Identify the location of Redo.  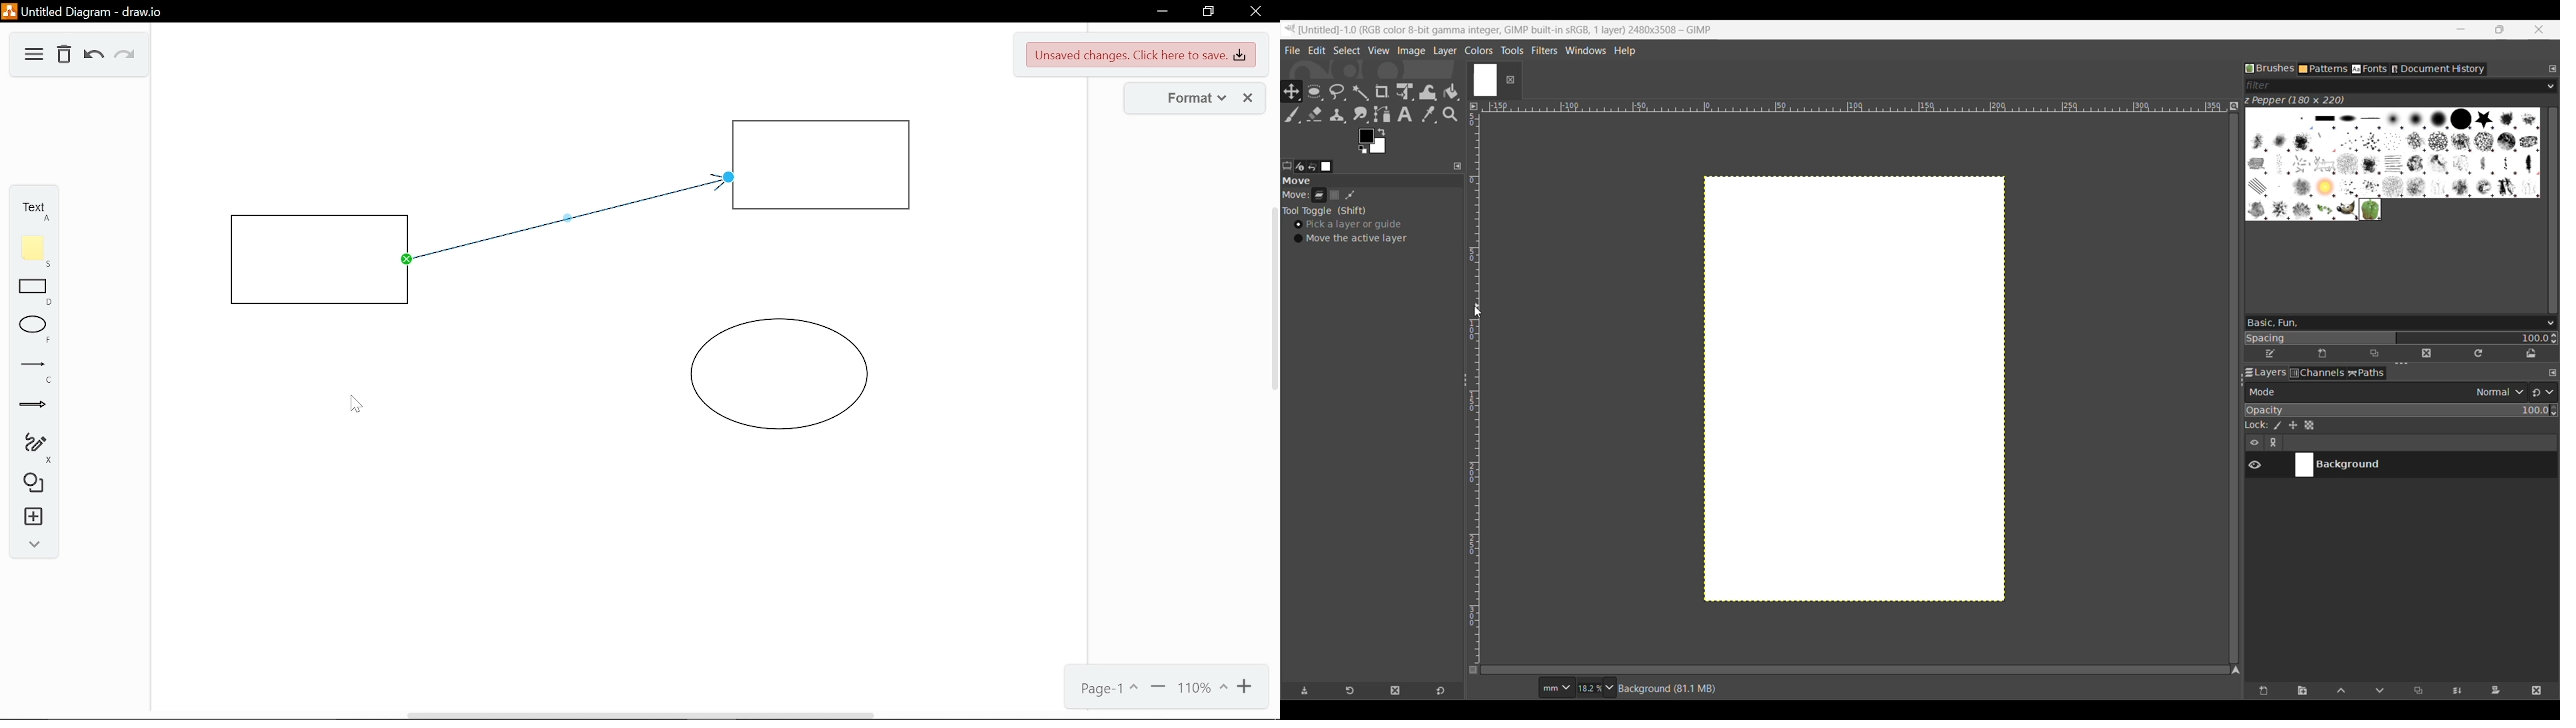
(123, 55).